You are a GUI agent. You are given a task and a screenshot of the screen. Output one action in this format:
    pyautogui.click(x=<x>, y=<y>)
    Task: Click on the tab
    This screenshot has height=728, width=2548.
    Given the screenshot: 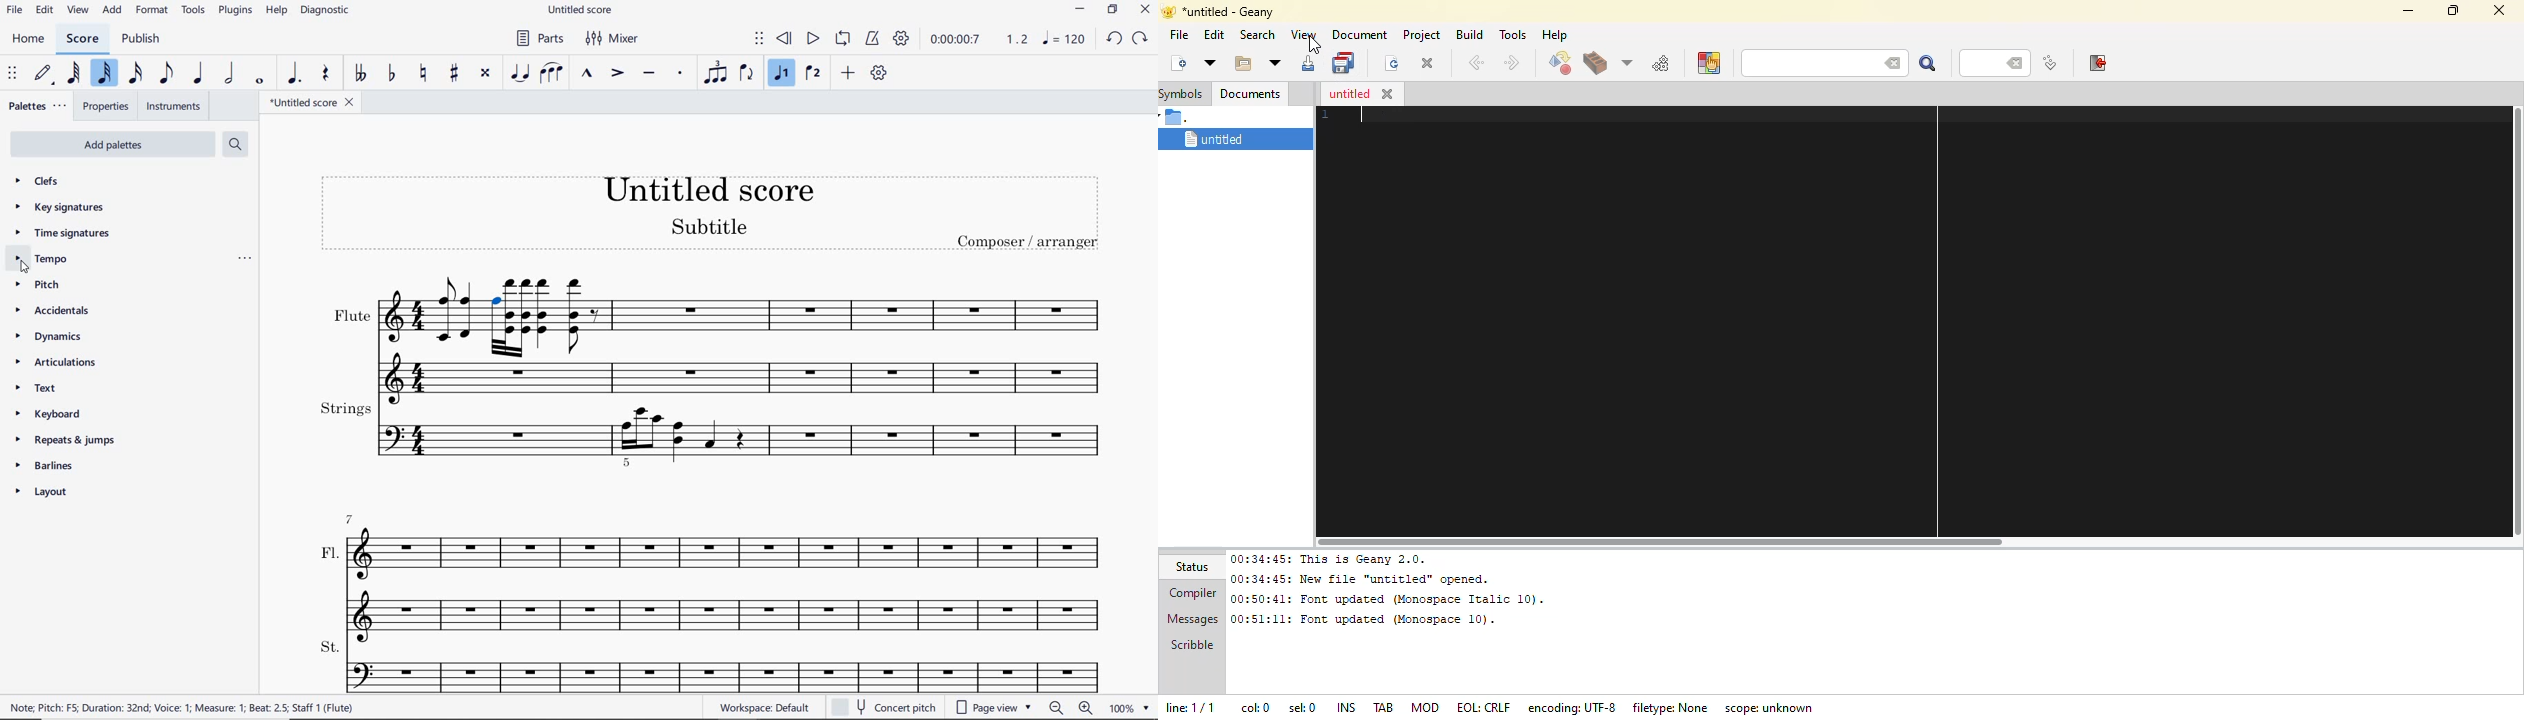 What is the action you would take?
    pyautogui.click(x=1384, y=707)
    